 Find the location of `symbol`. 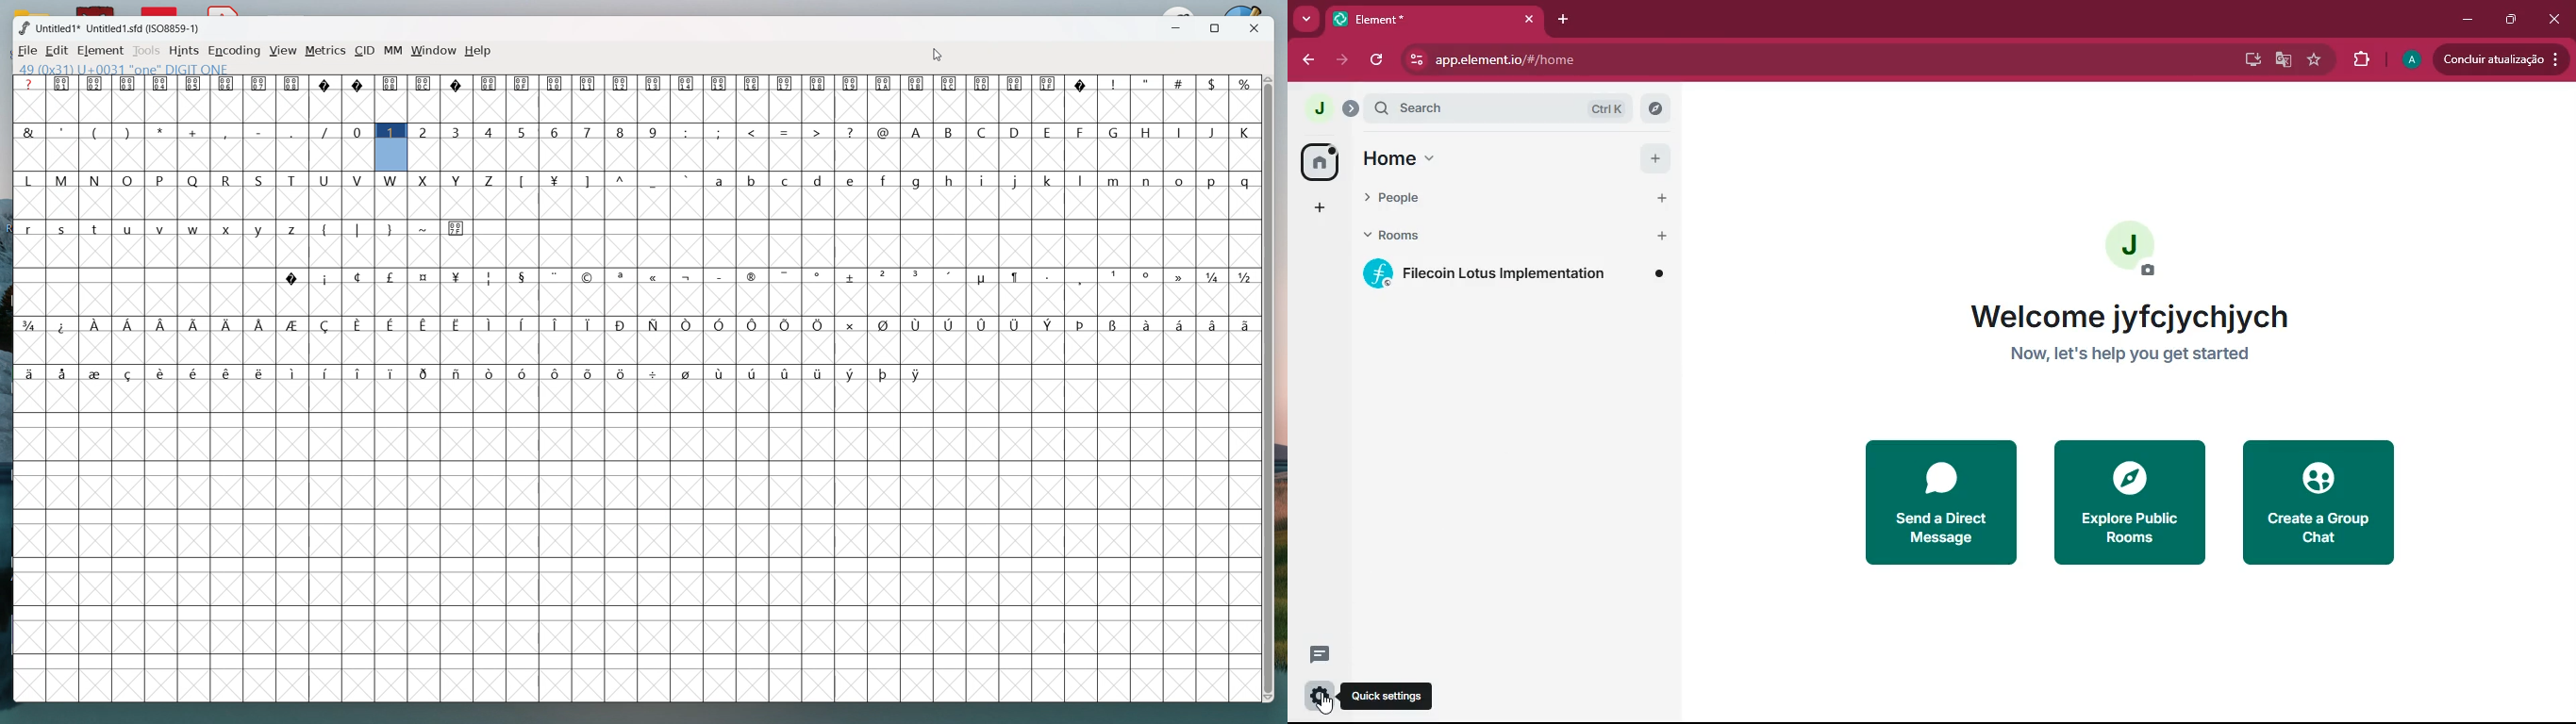

symbol is located at coordinates (555, 83).